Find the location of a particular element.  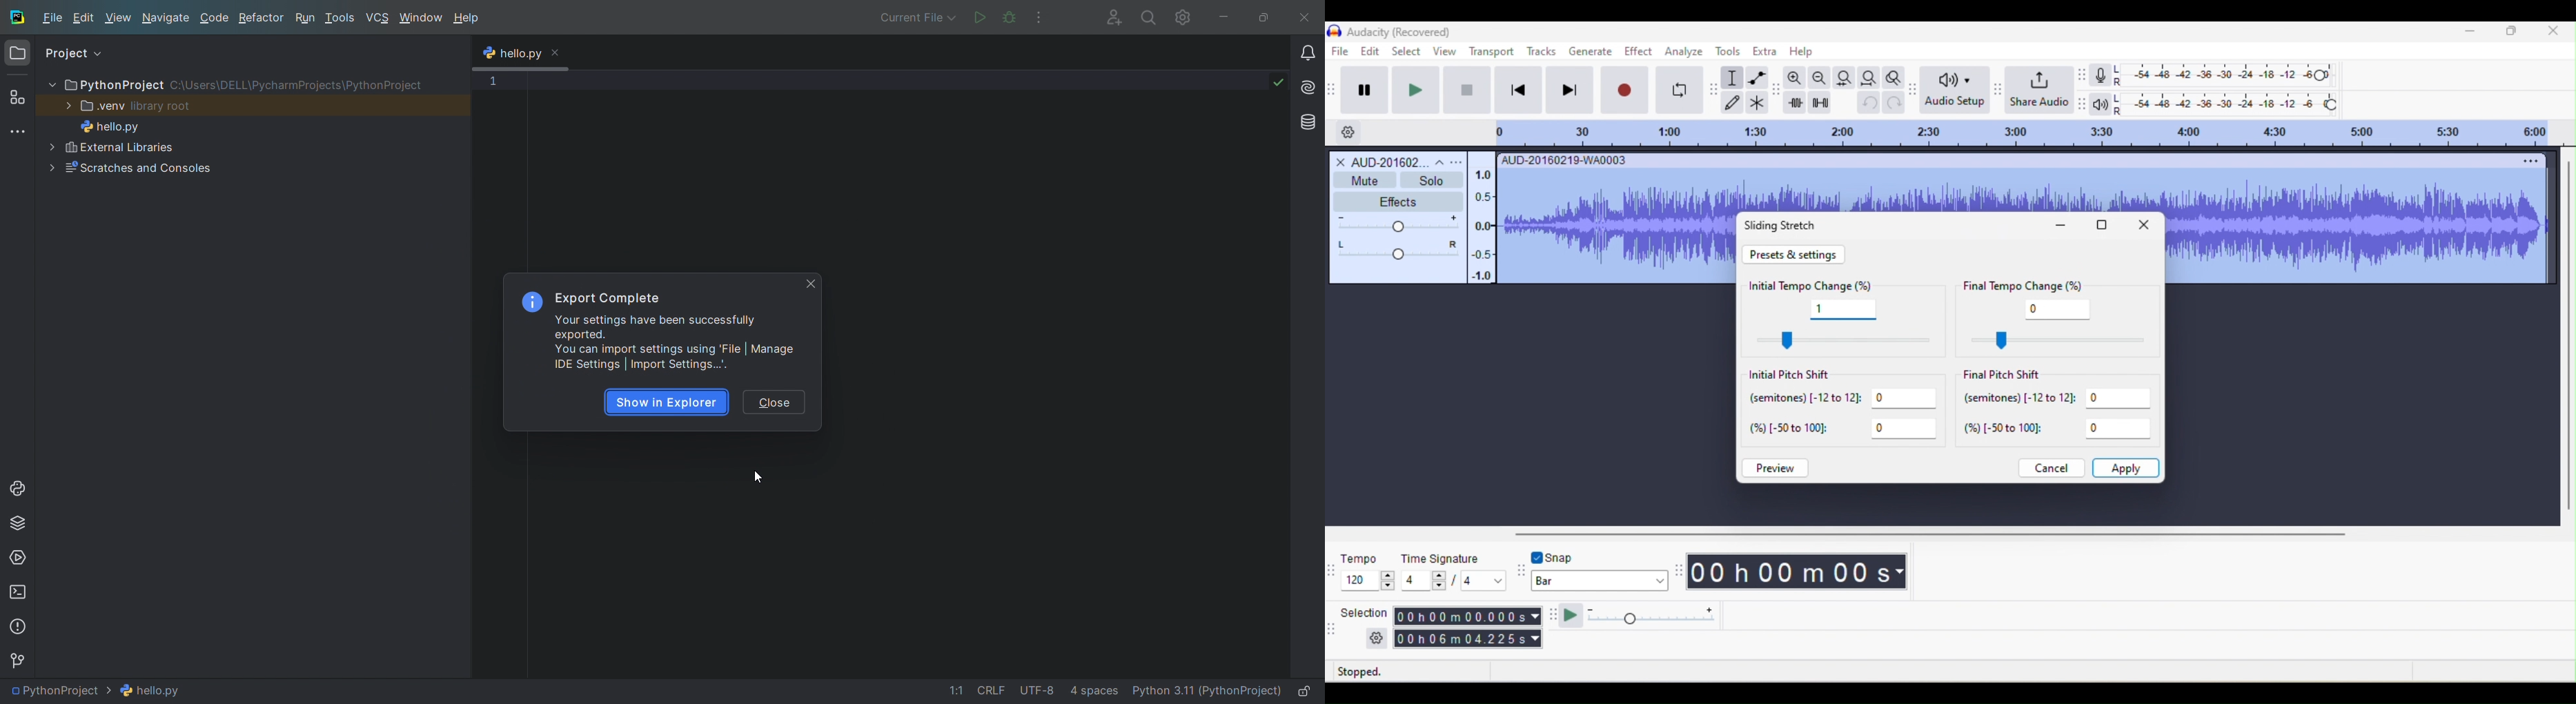

zoom out is located at coordinates (1818, 78).